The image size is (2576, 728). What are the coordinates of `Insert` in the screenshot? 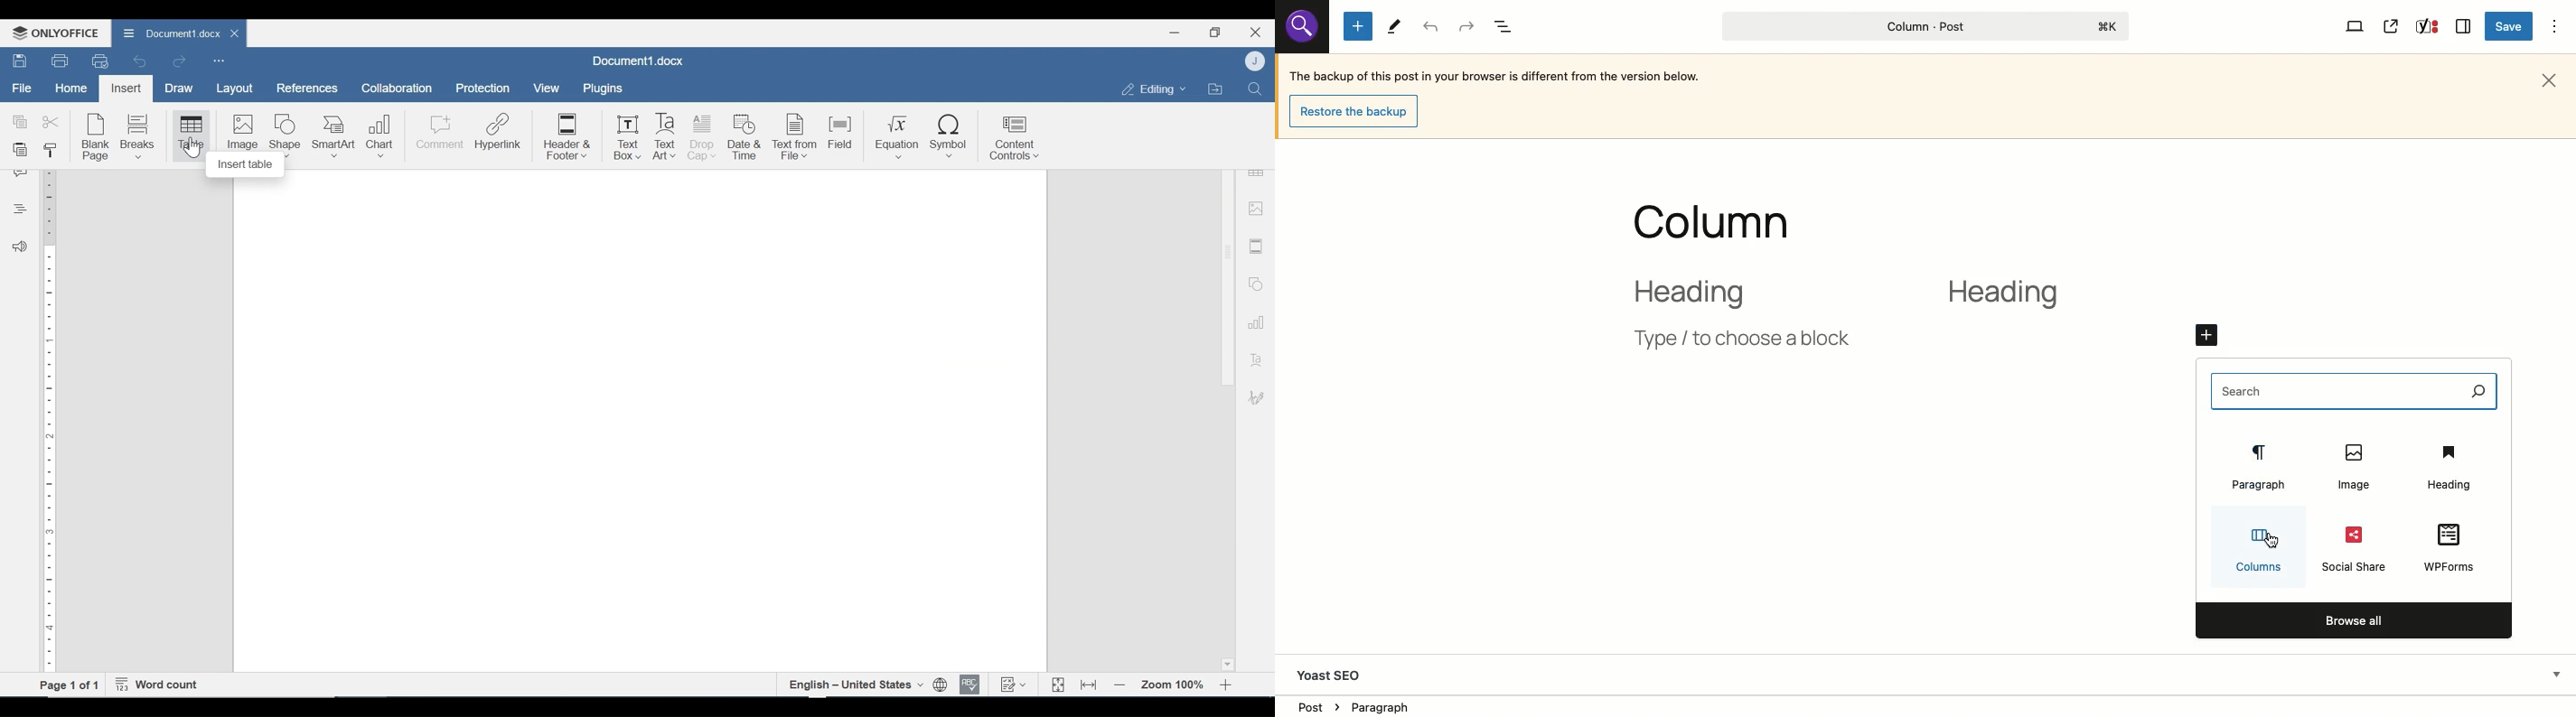 It's located at (125, 88).